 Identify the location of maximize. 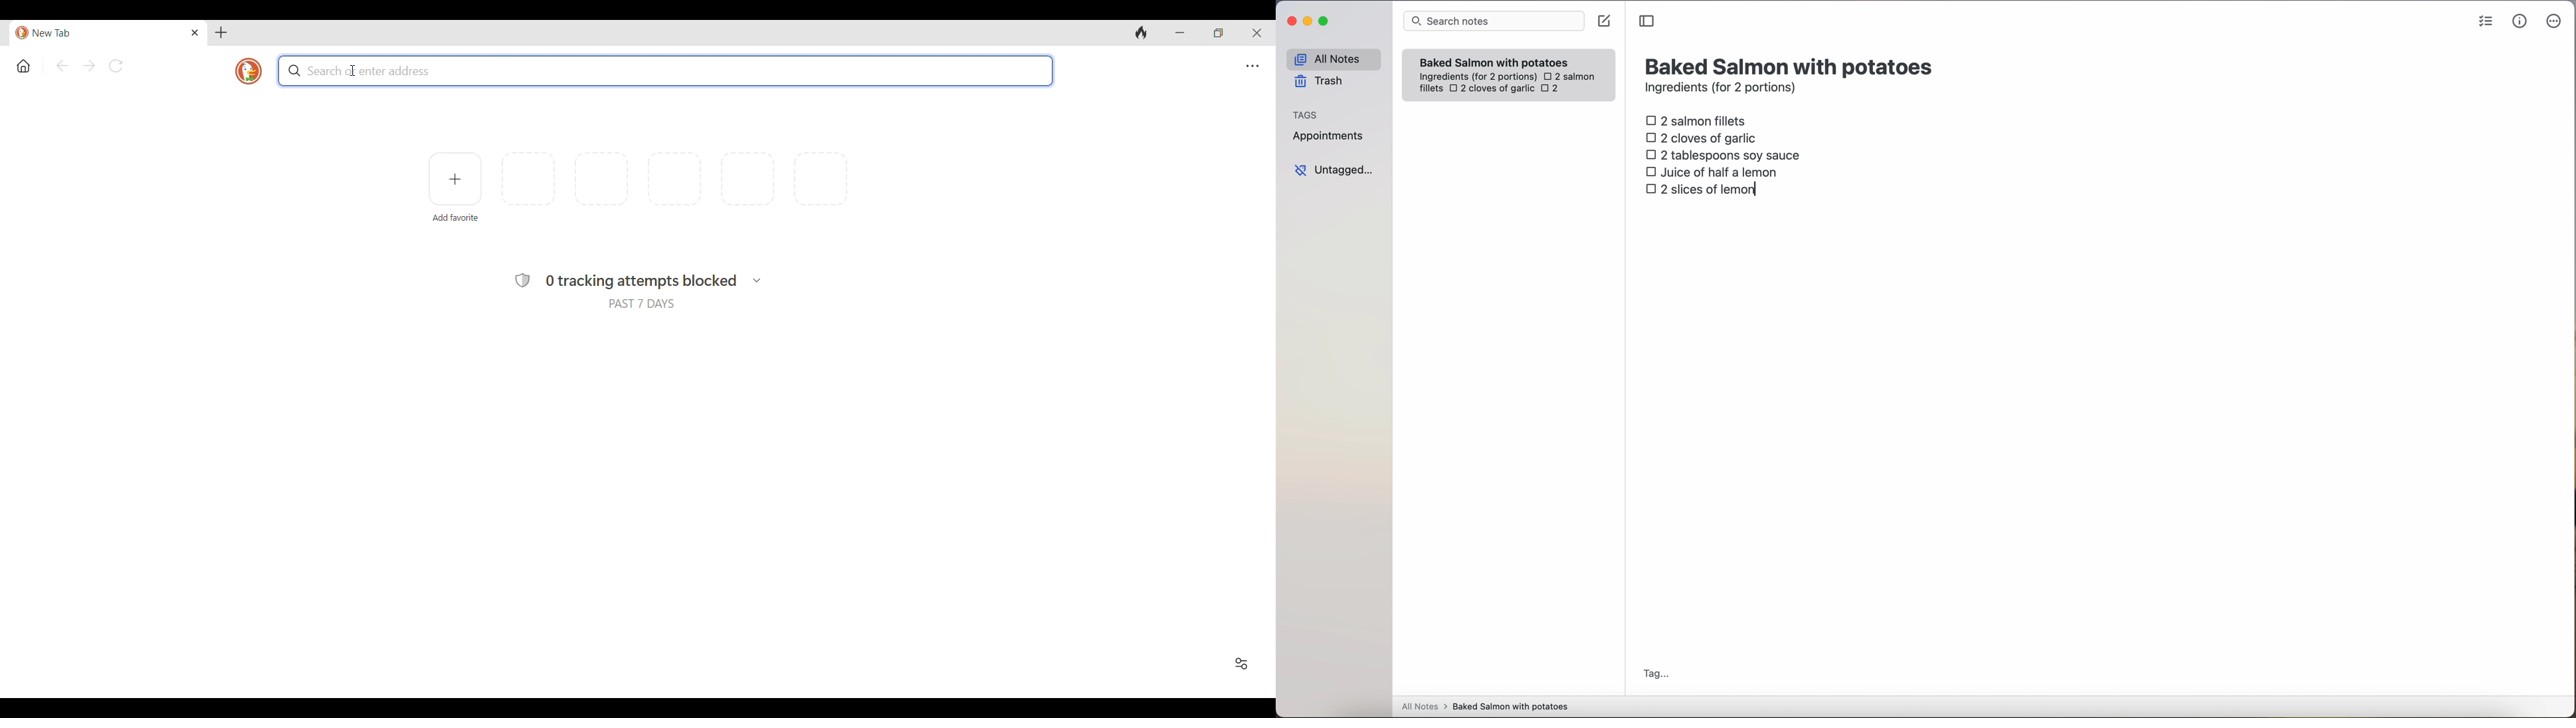
(1325, 21).